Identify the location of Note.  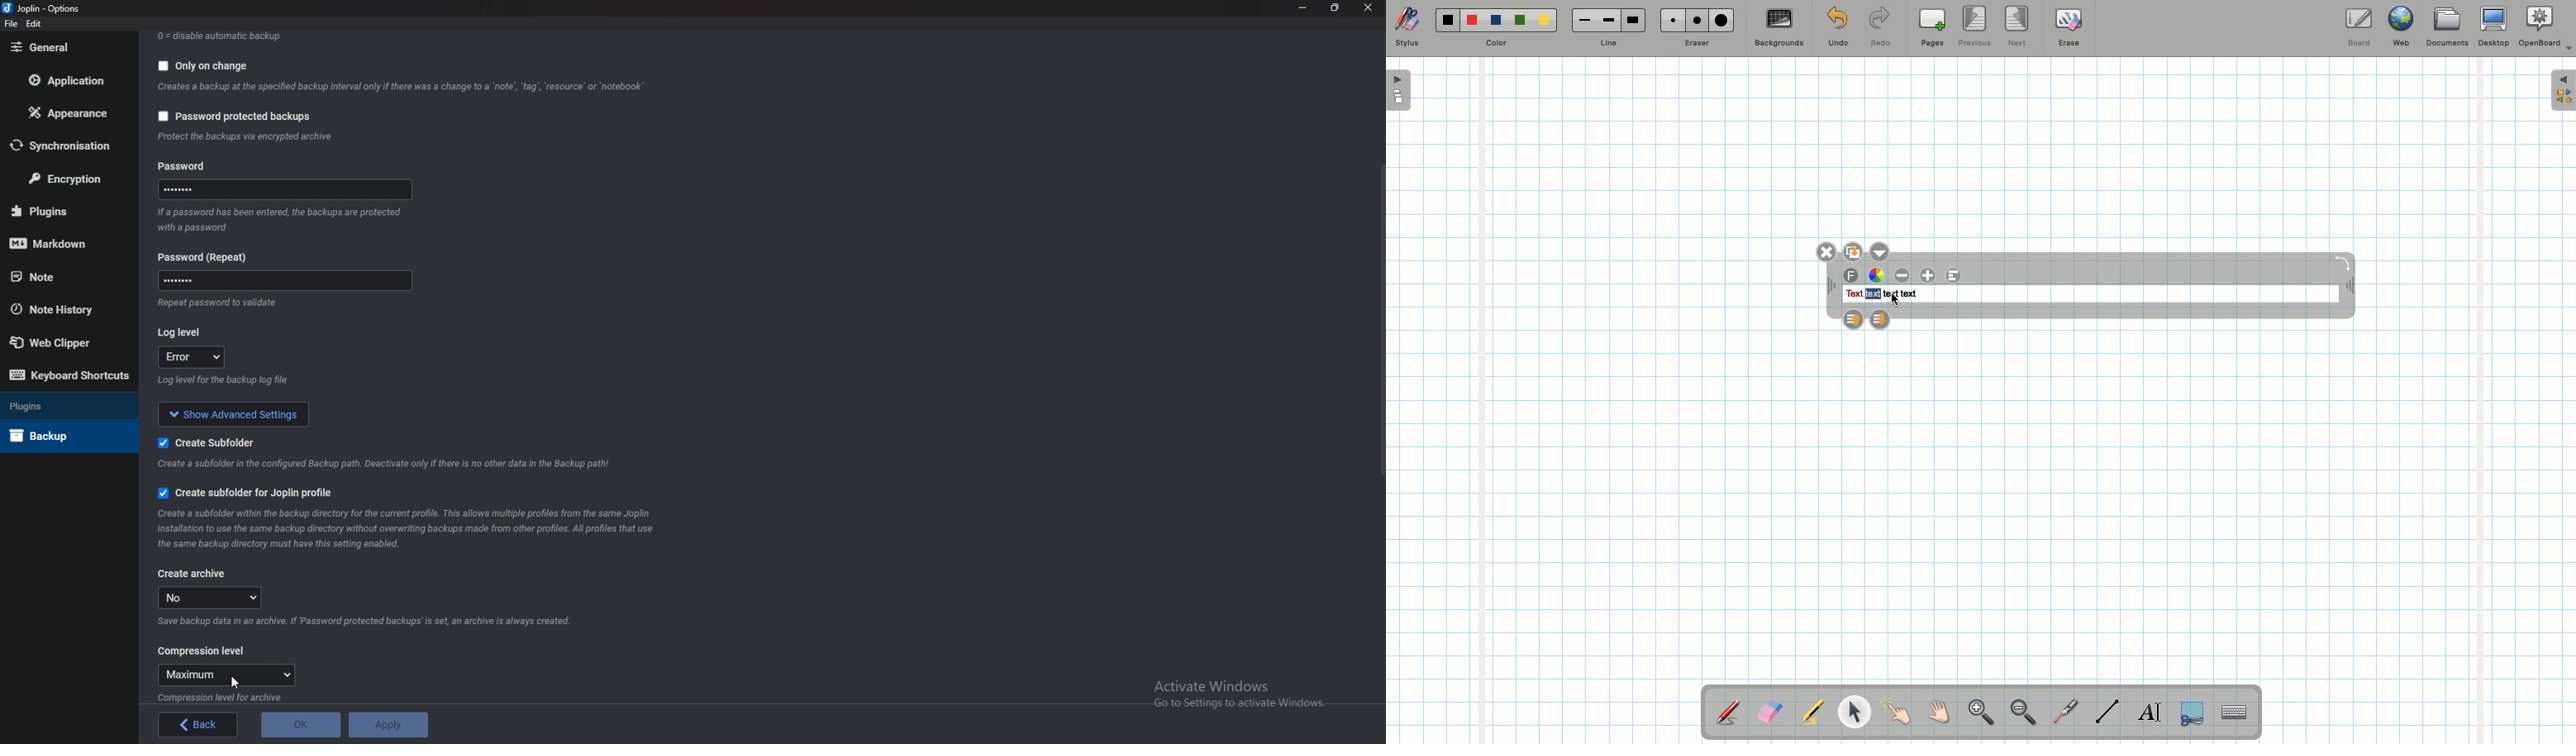
(64, 275).